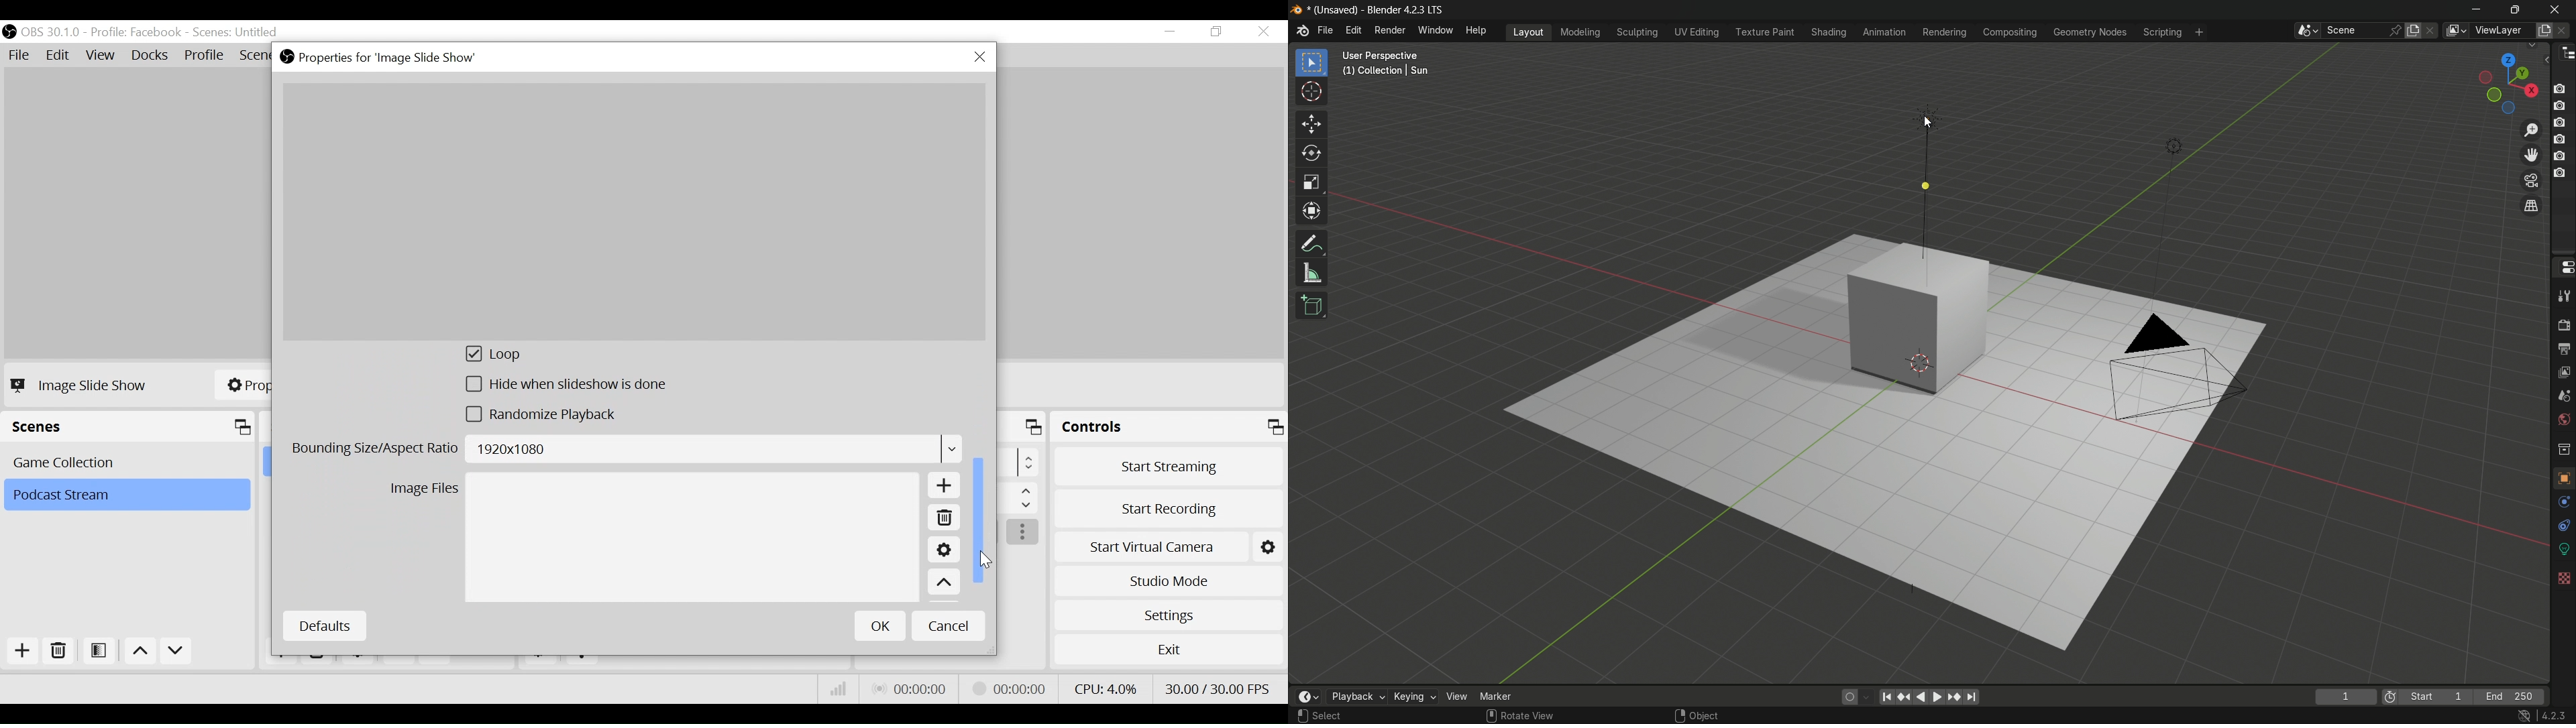 This screenshot has height=728, width=2576. Describe the element at coordinates (21, 56) in the screenshot. I see `File` at that location.